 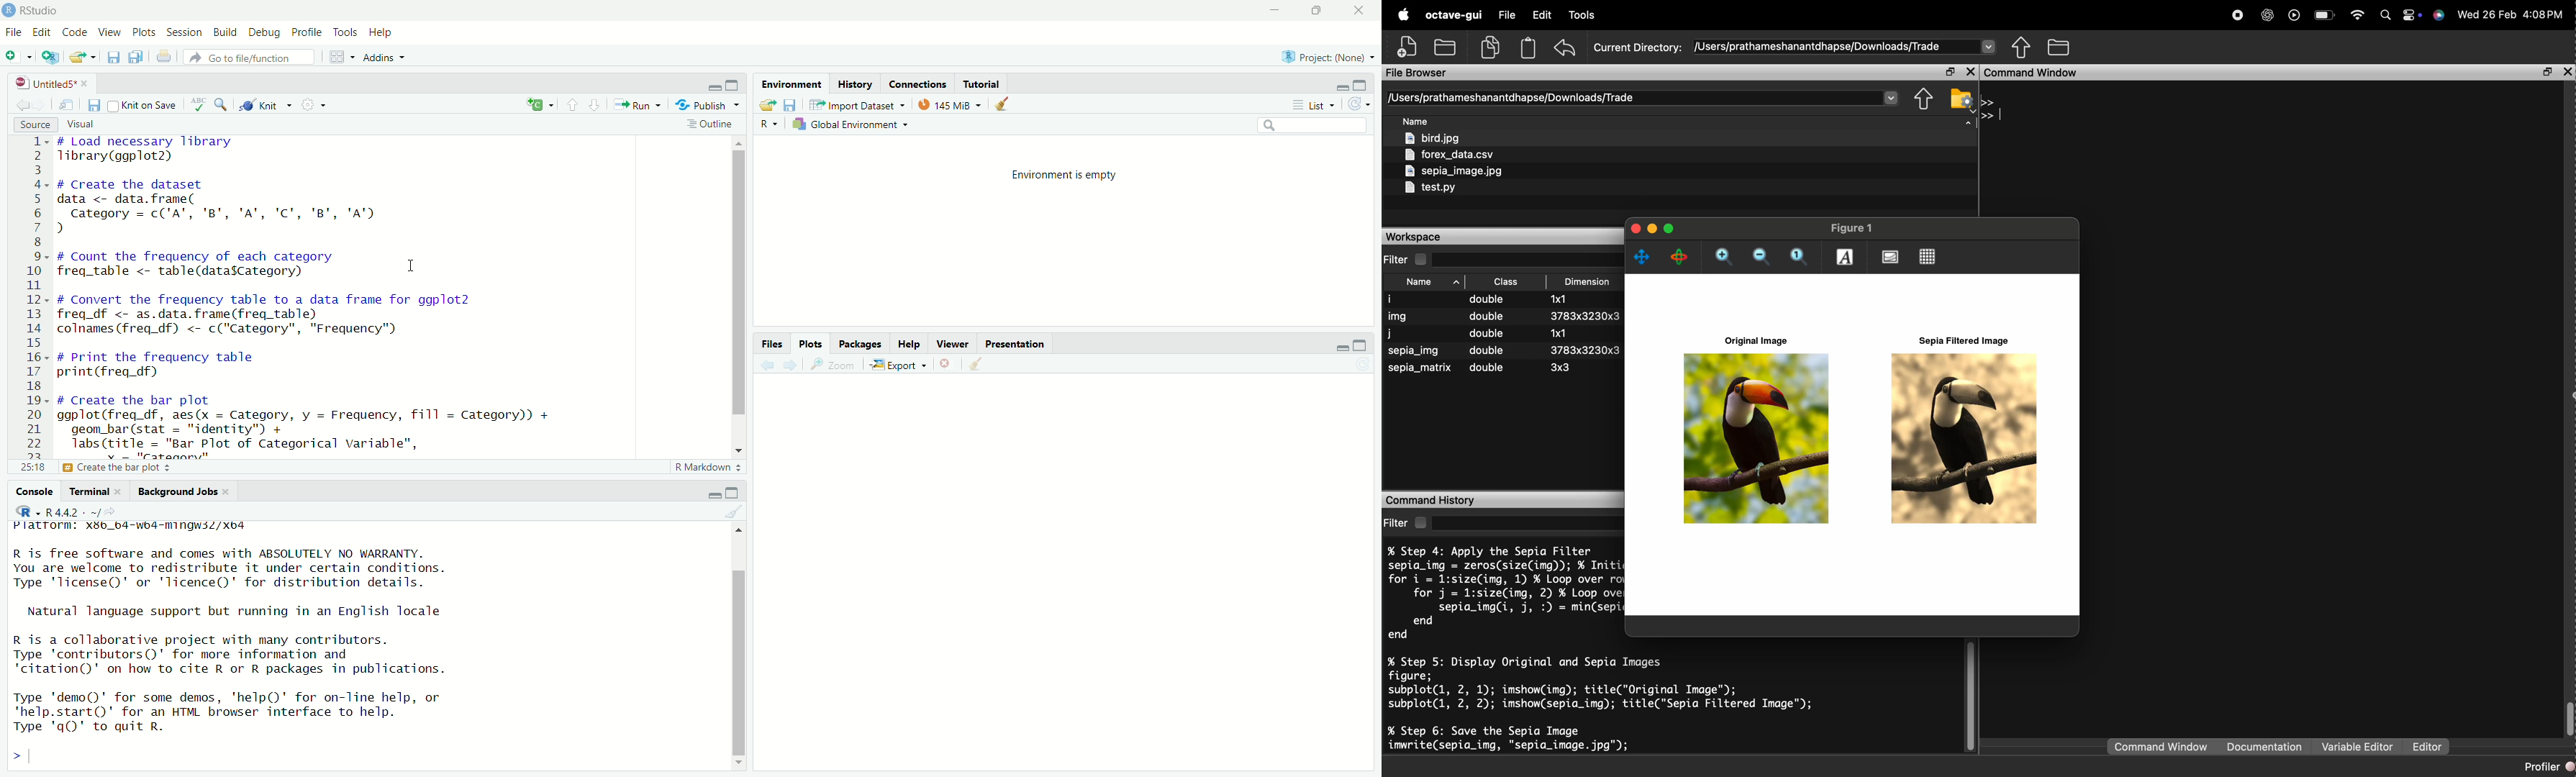 I want to click on Terminal, so click(x=88, y=491).